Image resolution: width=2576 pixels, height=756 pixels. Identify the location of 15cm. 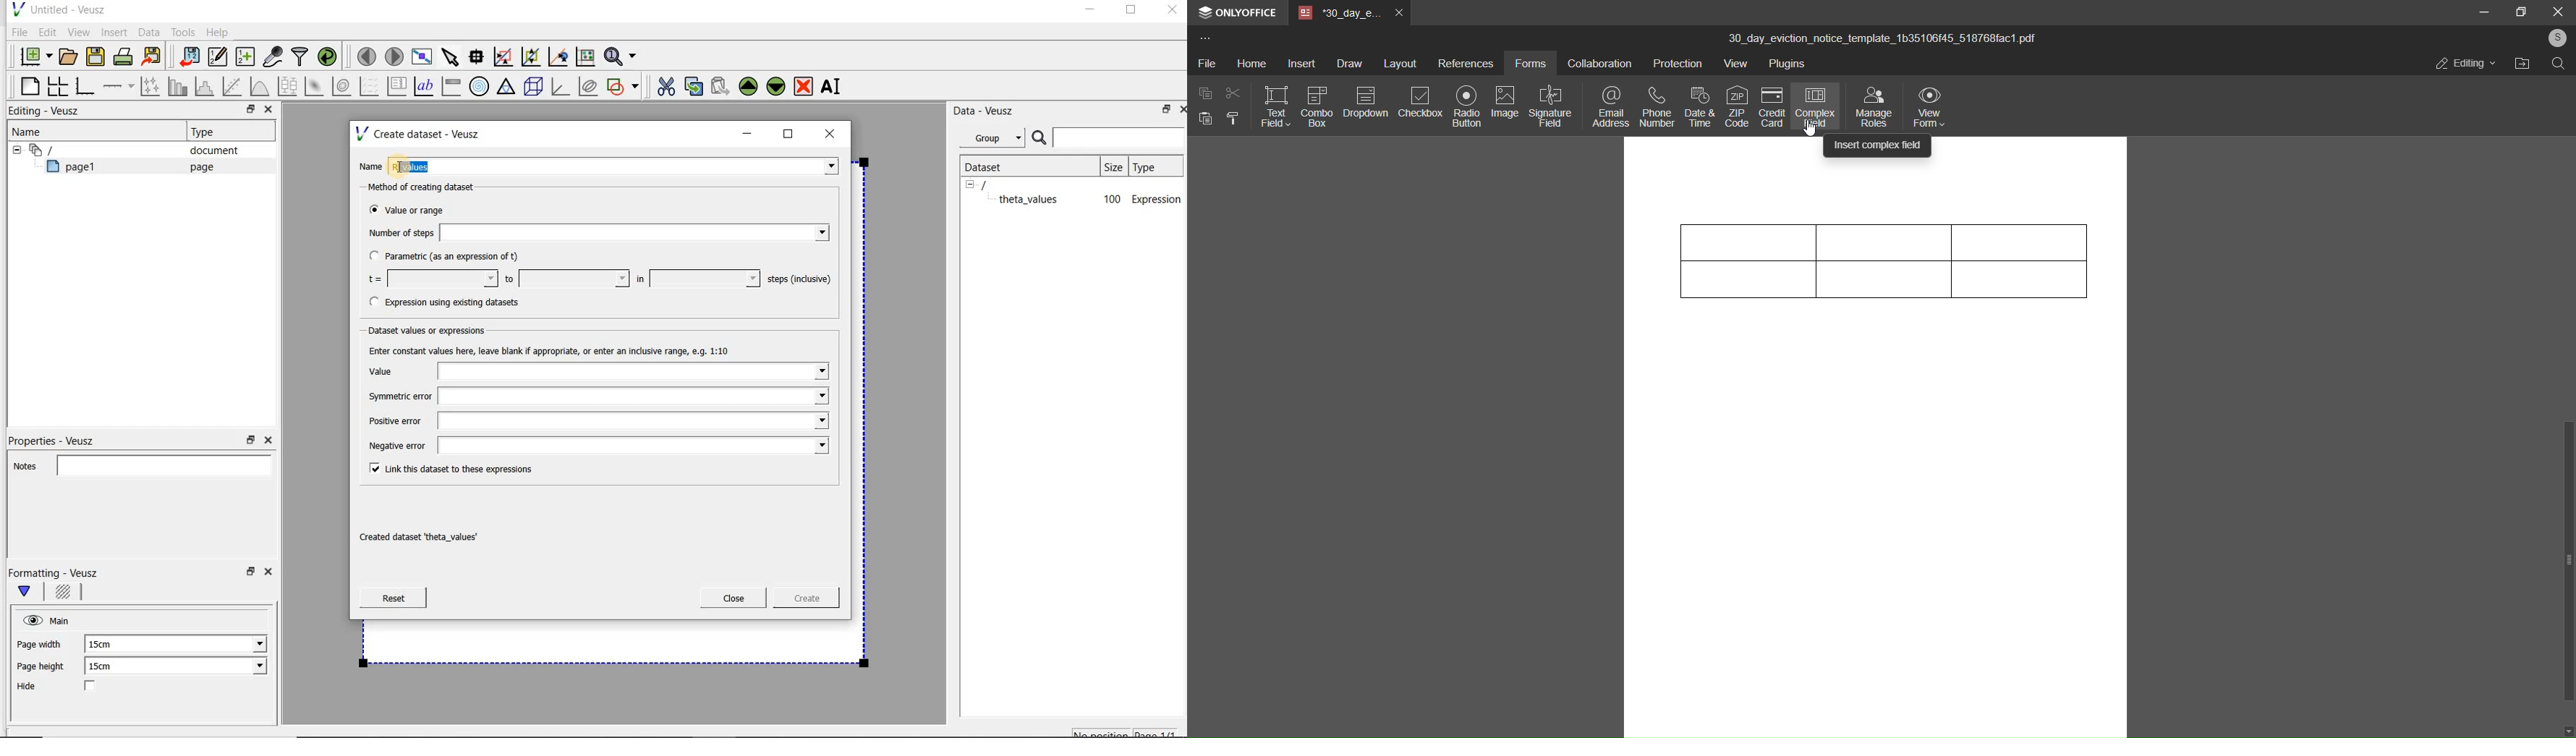
(107, 645).